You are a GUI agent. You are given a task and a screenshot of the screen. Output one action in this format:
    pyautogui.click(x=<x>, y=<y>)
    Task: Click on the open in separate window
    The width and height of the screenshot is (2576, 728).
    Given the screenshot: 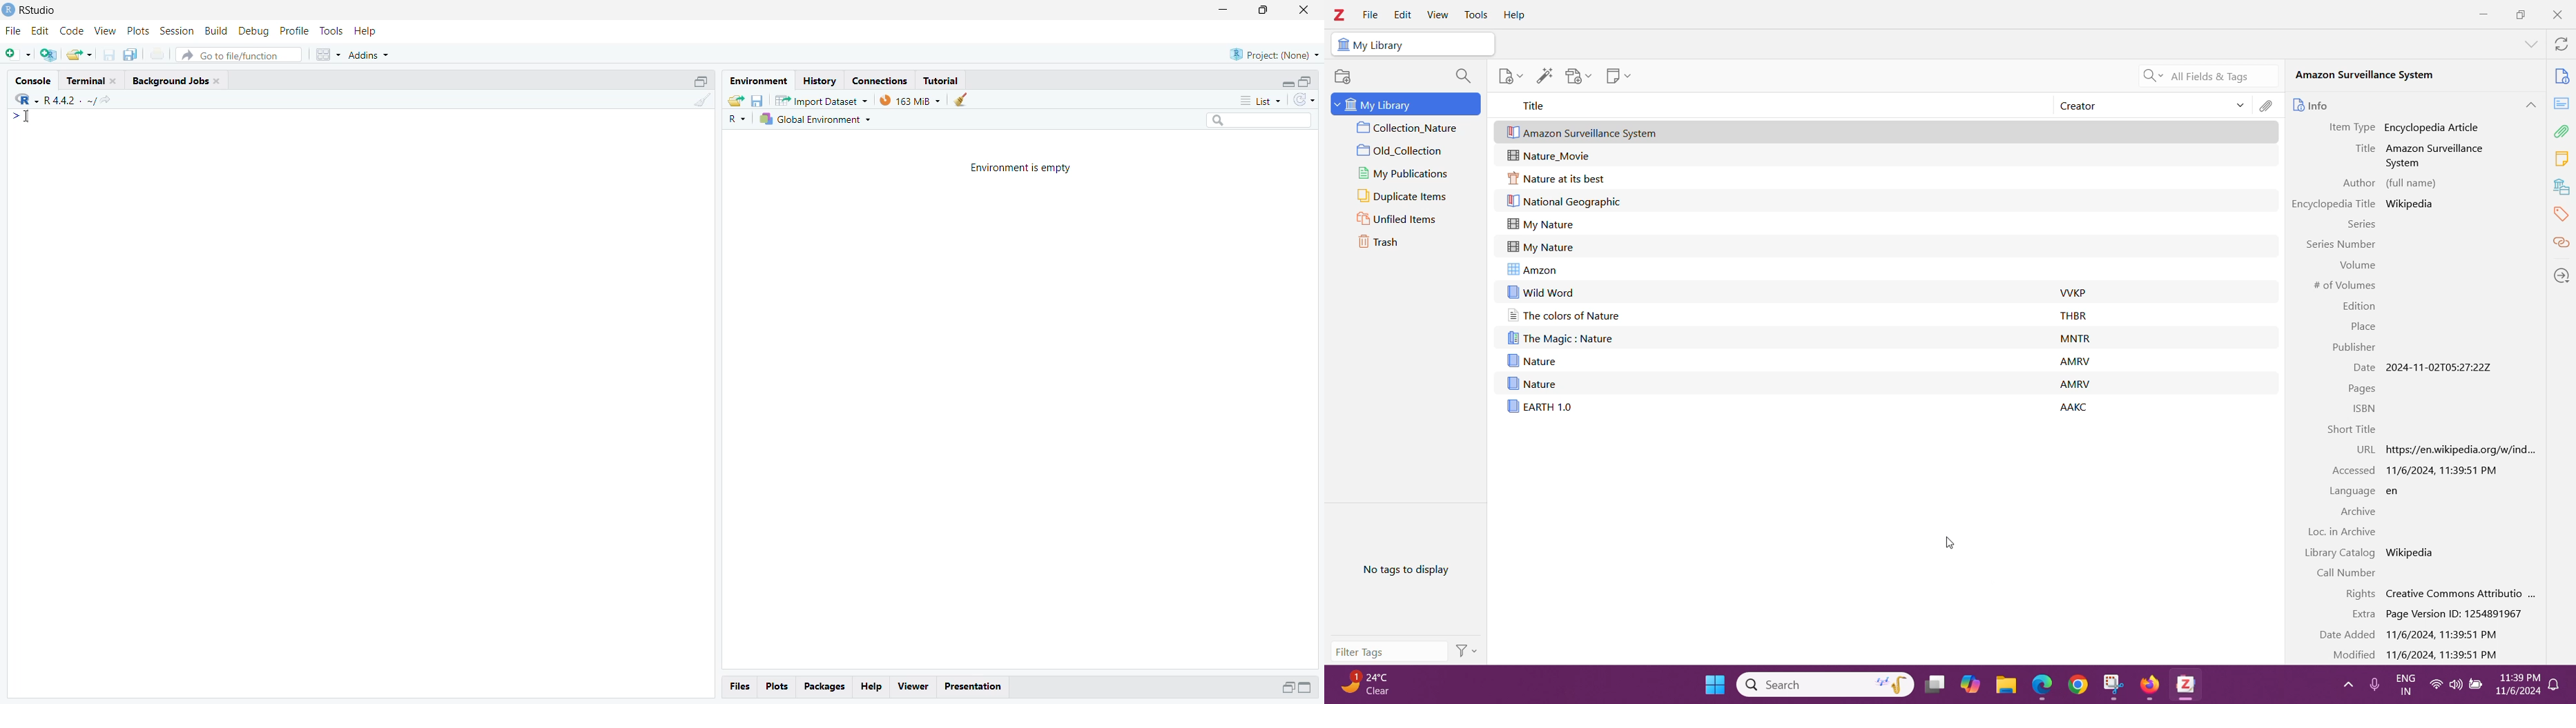 What is the action you would take?
    pyautogui.click(x=1289, y=687)
    